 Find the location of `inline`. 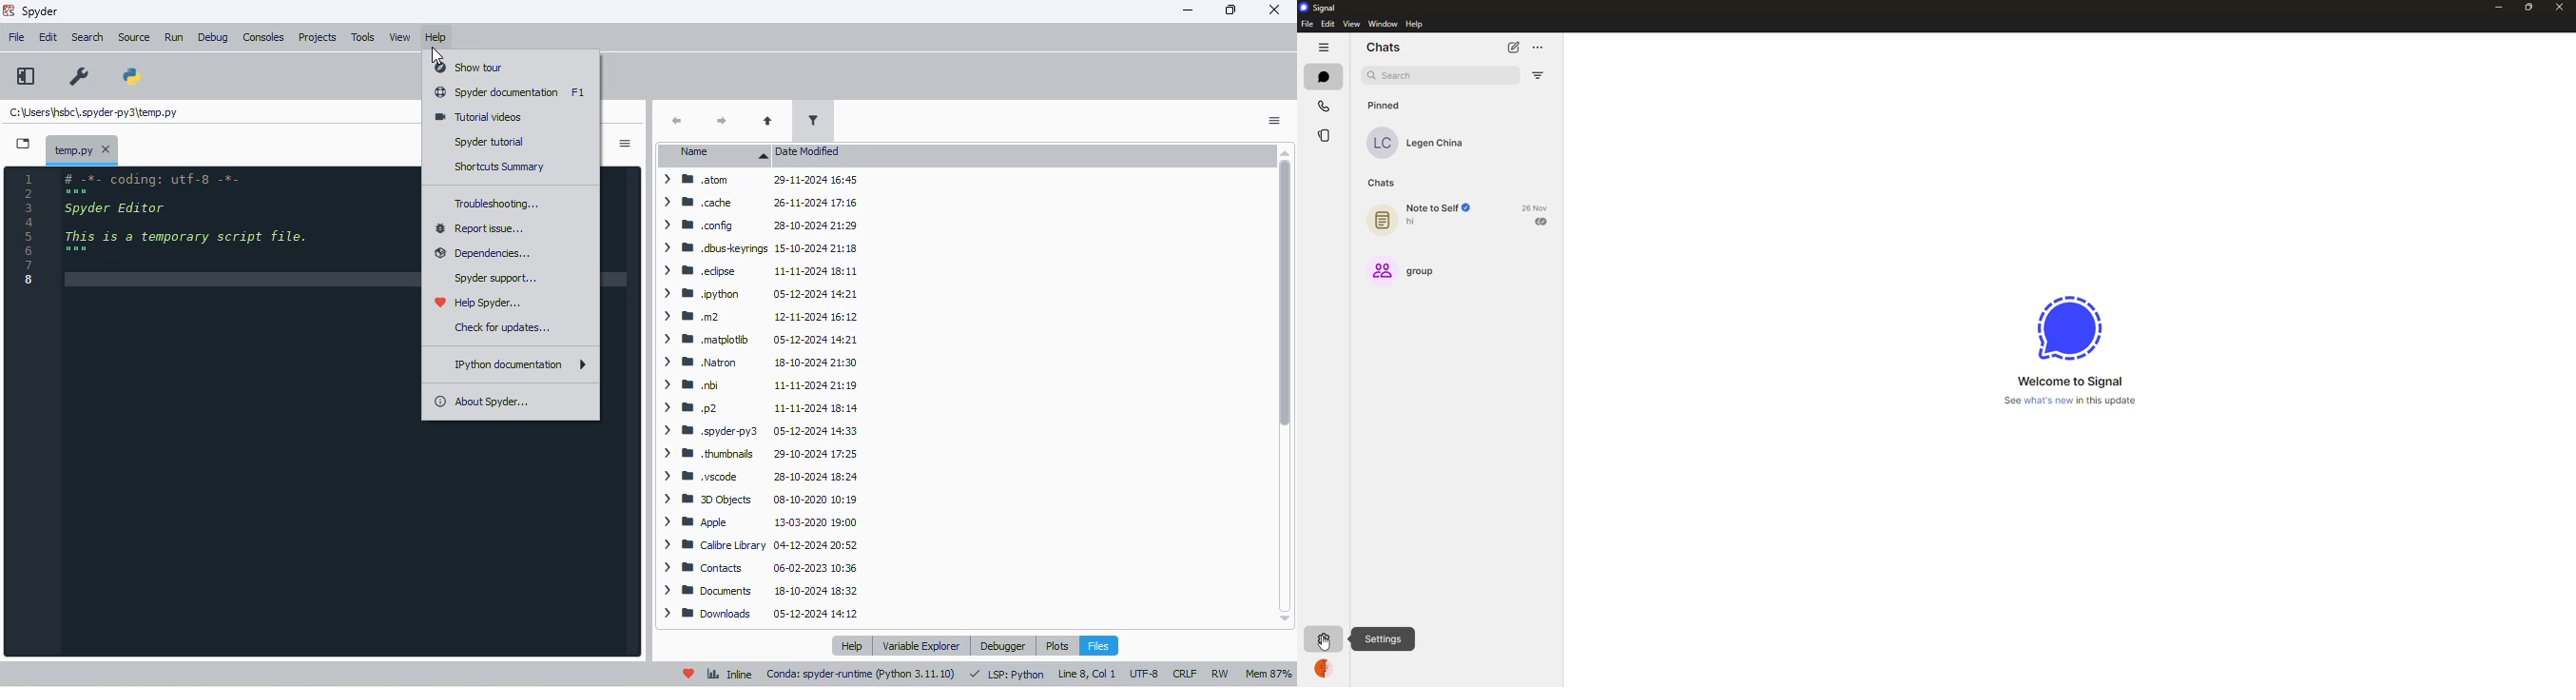

inline is located at coordinates (730, 674).